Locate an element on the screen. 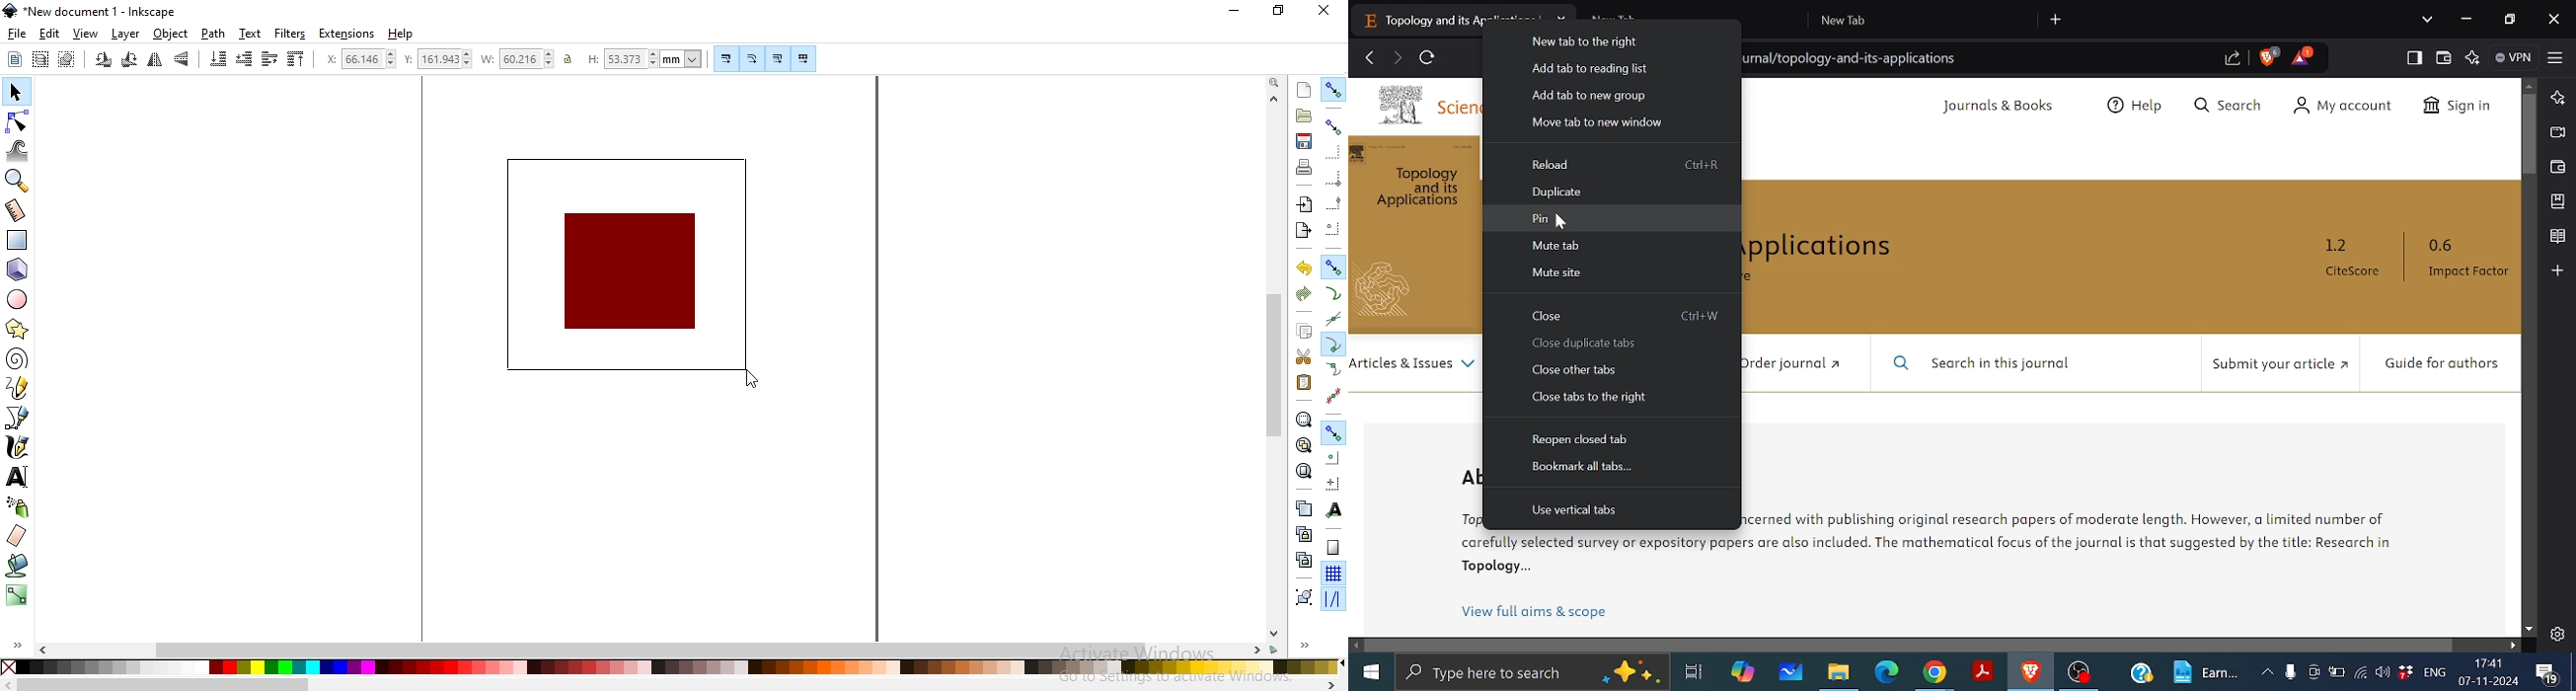 The width and height of the screenshot is (2576, 700). snap midpoints of  is located at coordinates (1333, 205).